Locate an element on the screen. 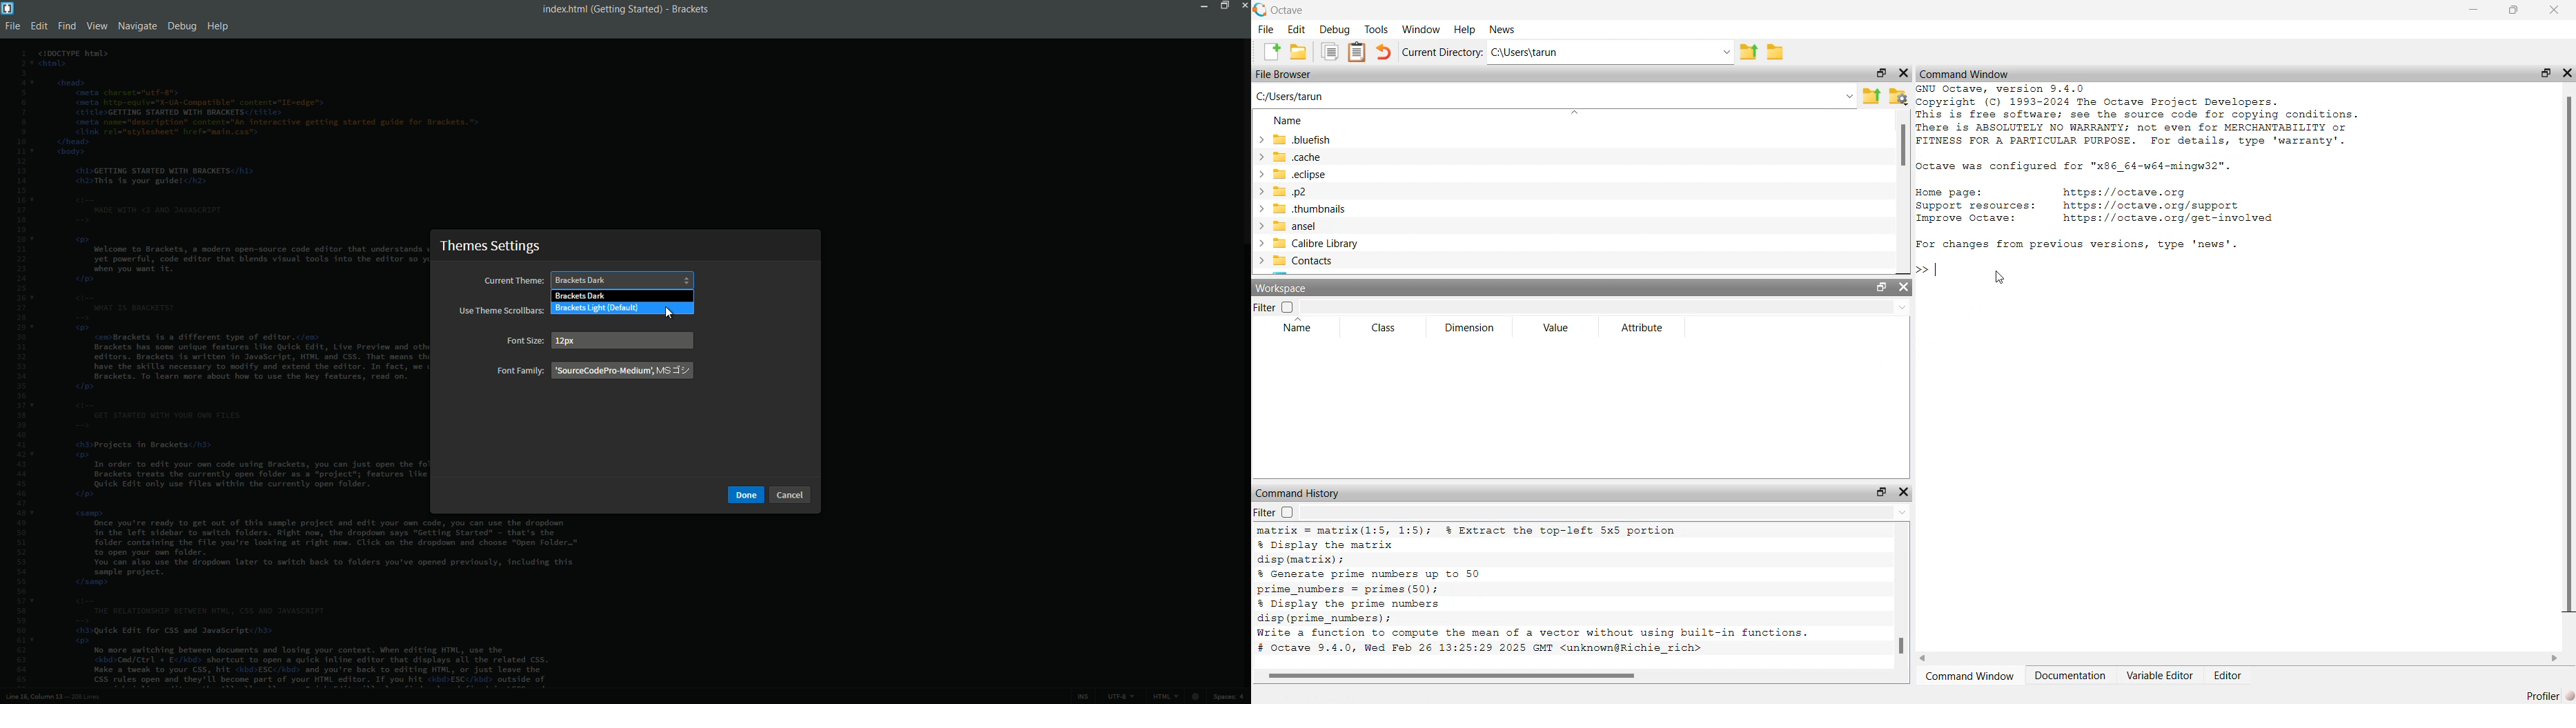 The width and height of the screenshot is (2576, 728). Octave was configured for "x86_64-w64-mingw32". is located at coordinates (2075, 168).